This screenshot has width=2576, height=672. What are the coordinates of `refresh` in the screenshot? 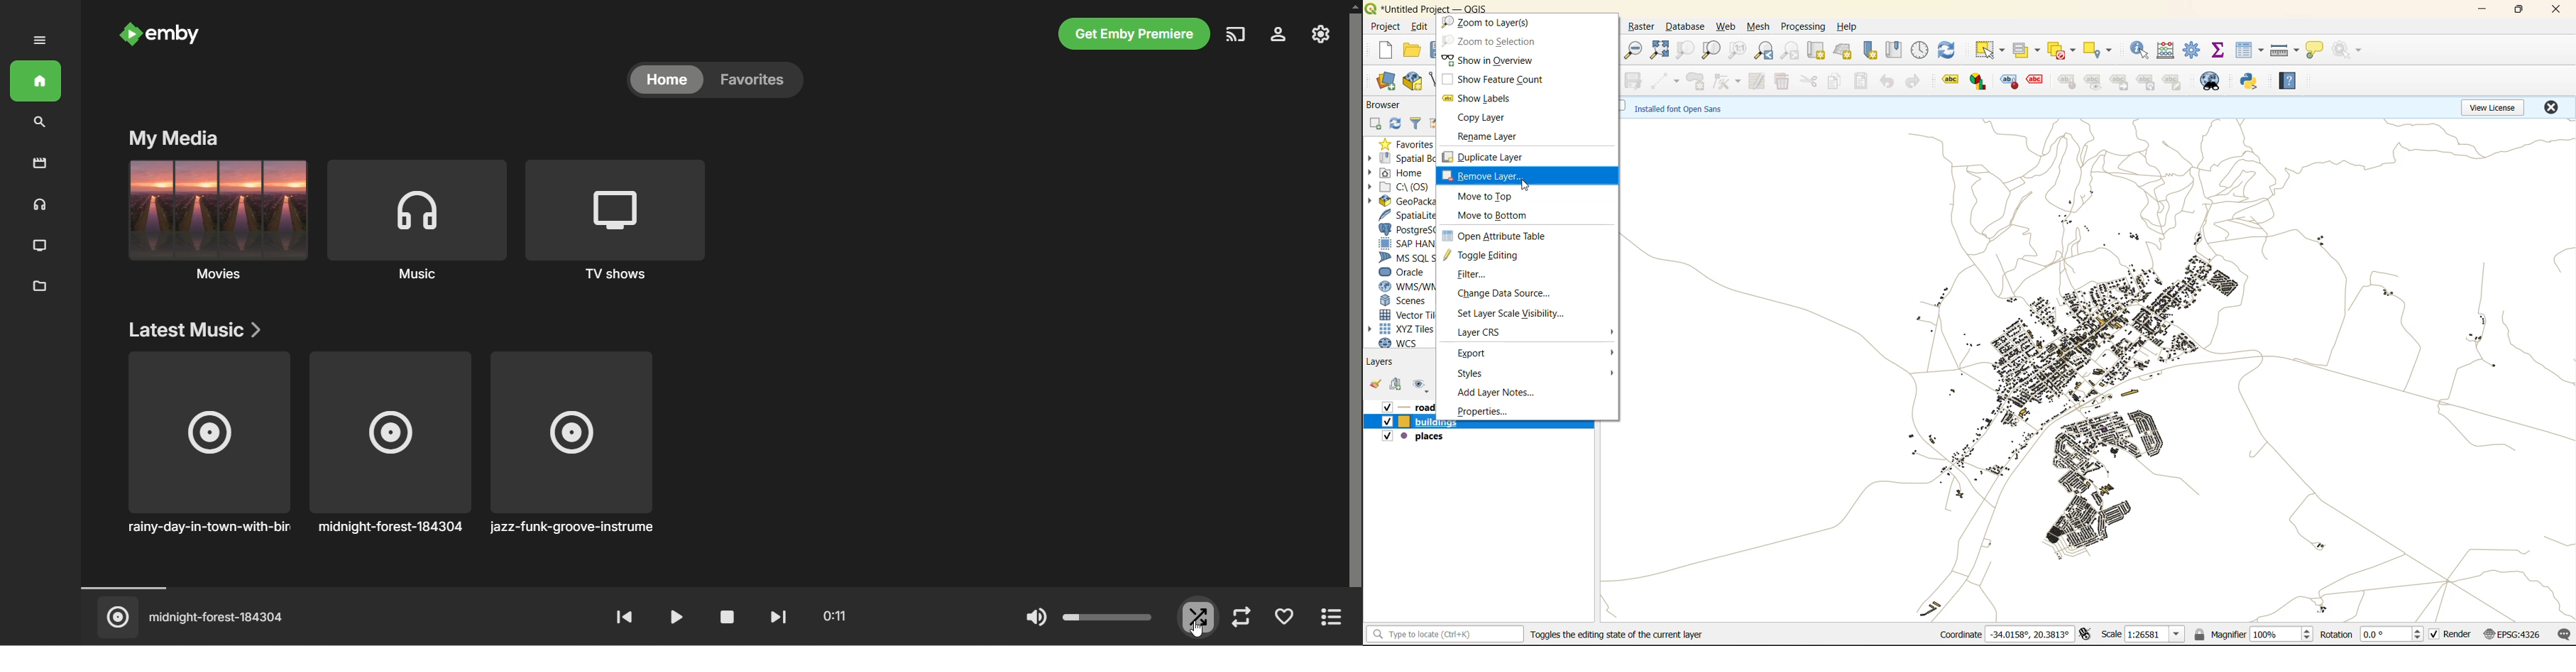 It's located at (1949, 51).